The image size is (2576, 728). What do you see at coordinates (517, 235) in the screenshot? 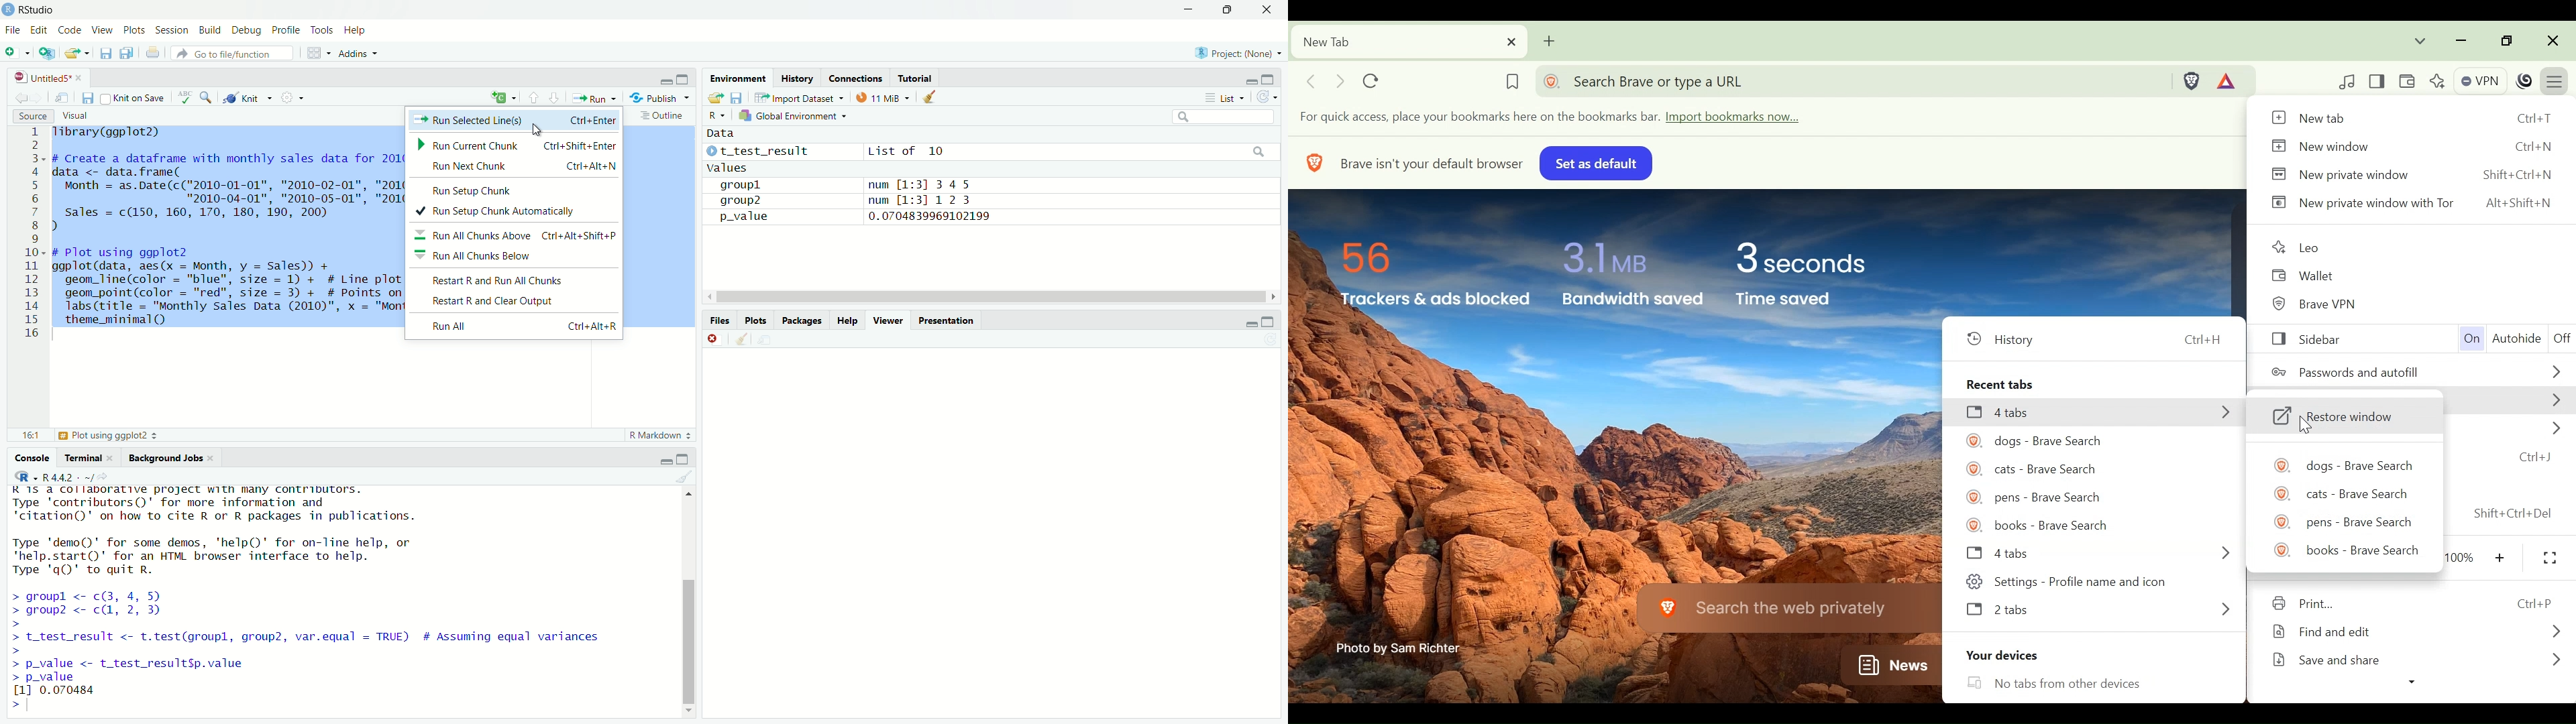
I see `= Run All Chunks Above ~ Ctrl+Alt+Shift+P` at bounding box center [517, 235].